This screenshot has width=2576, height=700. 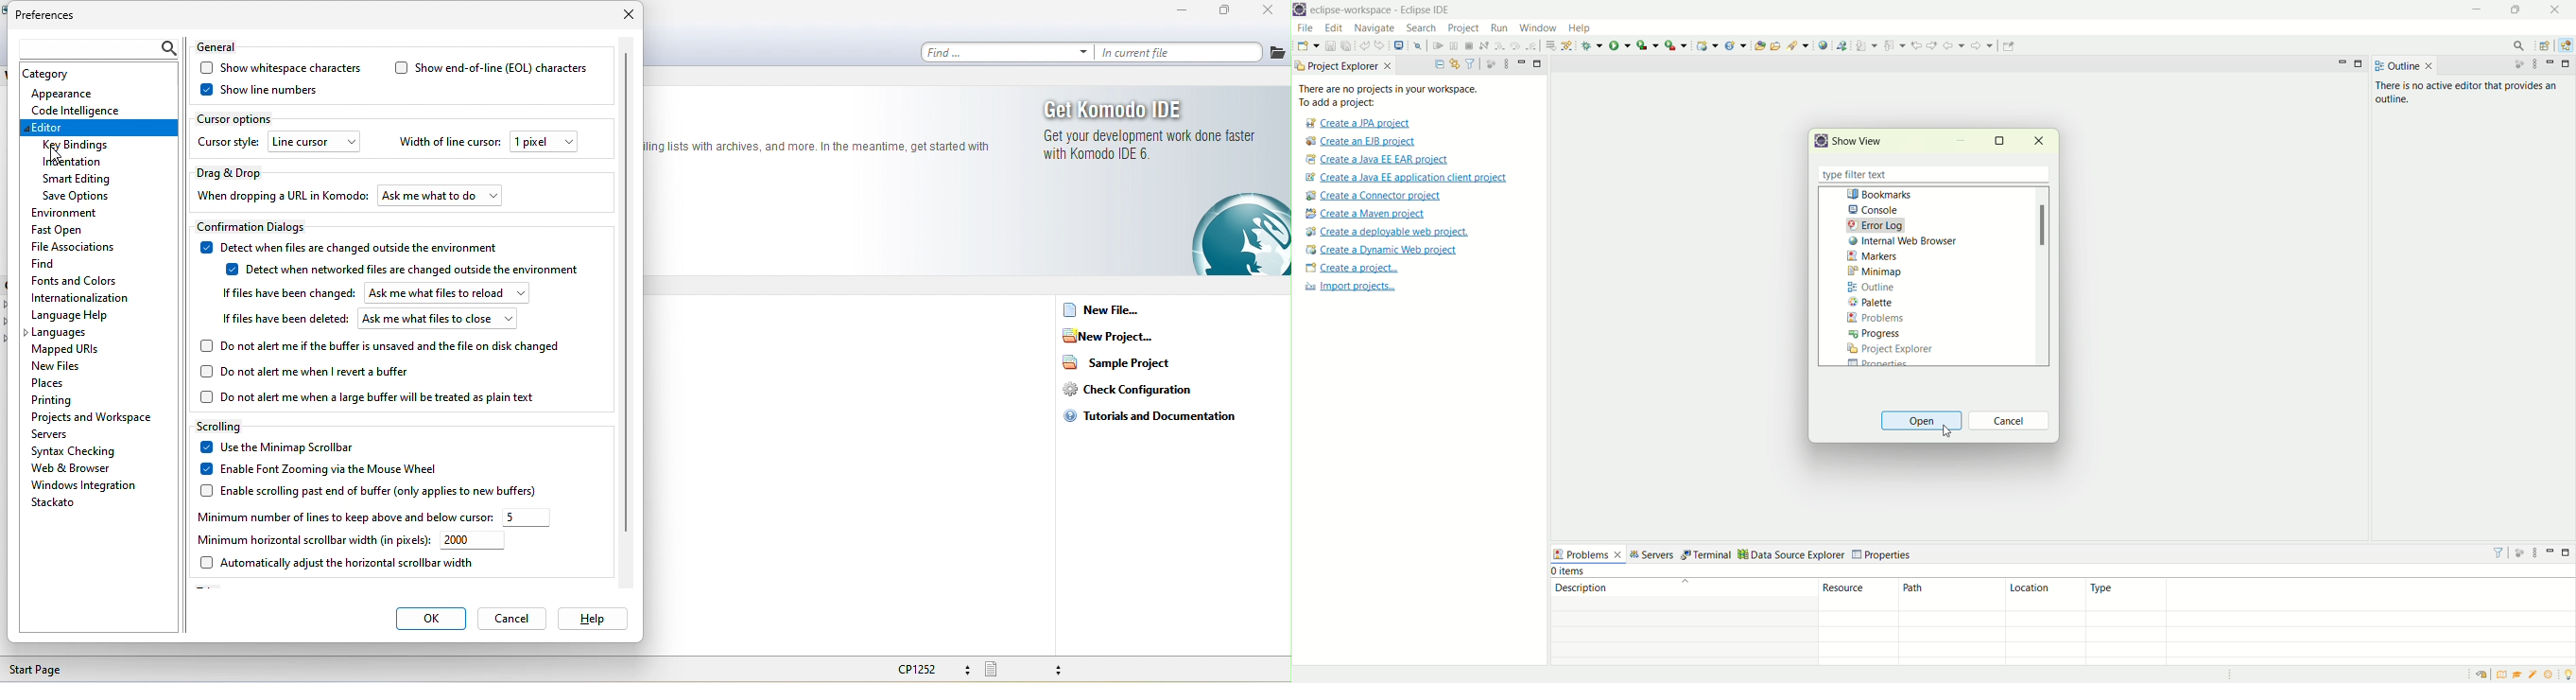 I want to click on save options, so click(x=77, y=197).